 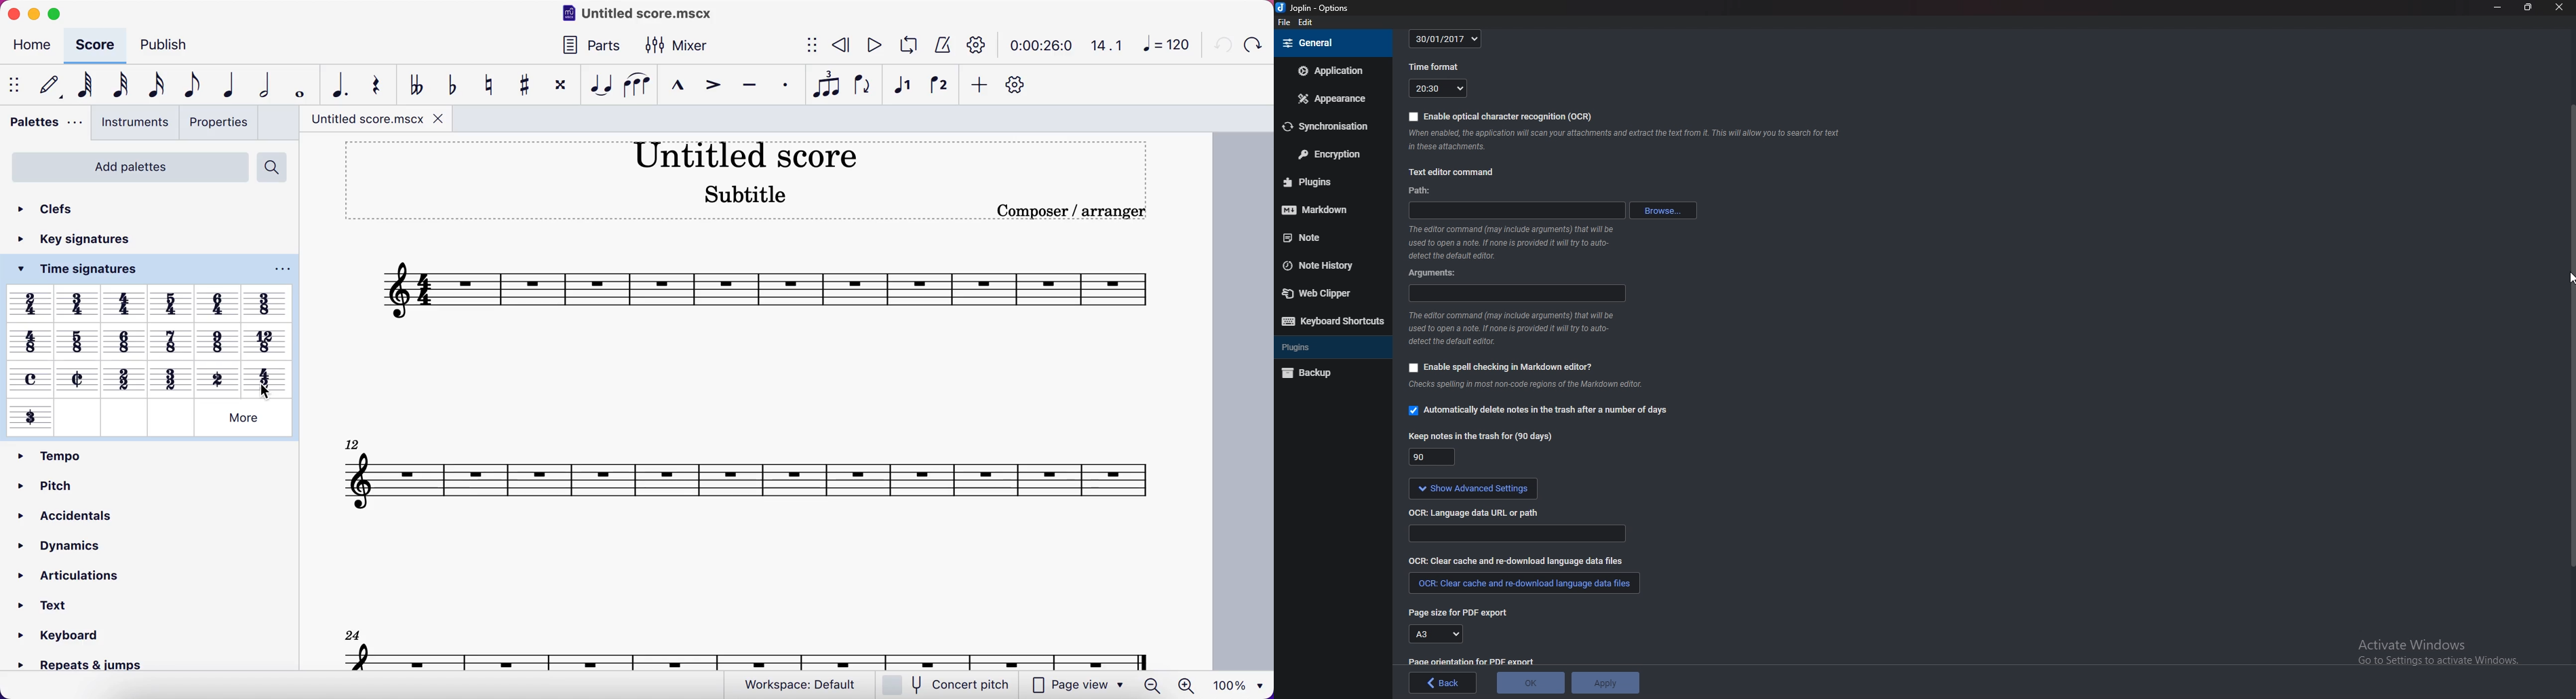 What do you see at coordinates (1285, 22) in the screenshot?
I see `File` at bounding box center [1285, 22].